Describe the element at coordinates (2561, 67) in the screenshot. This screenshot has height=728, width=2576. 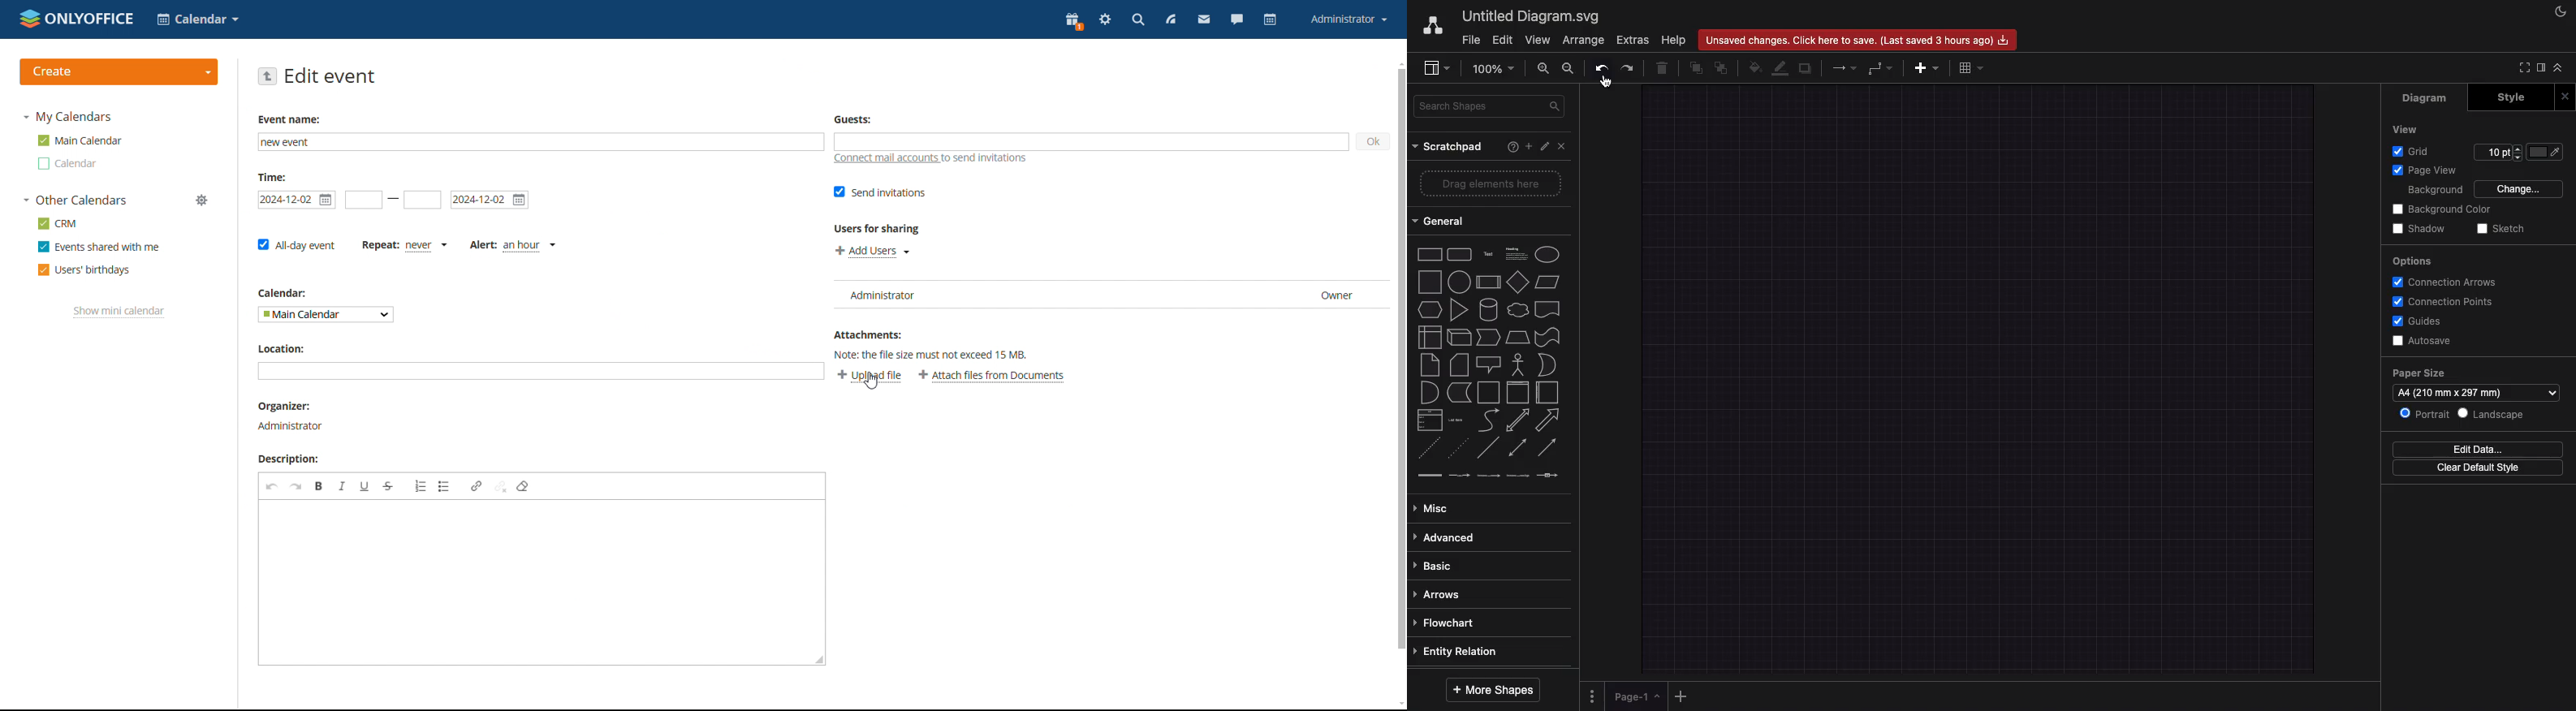
I see `Collapse` at that location.